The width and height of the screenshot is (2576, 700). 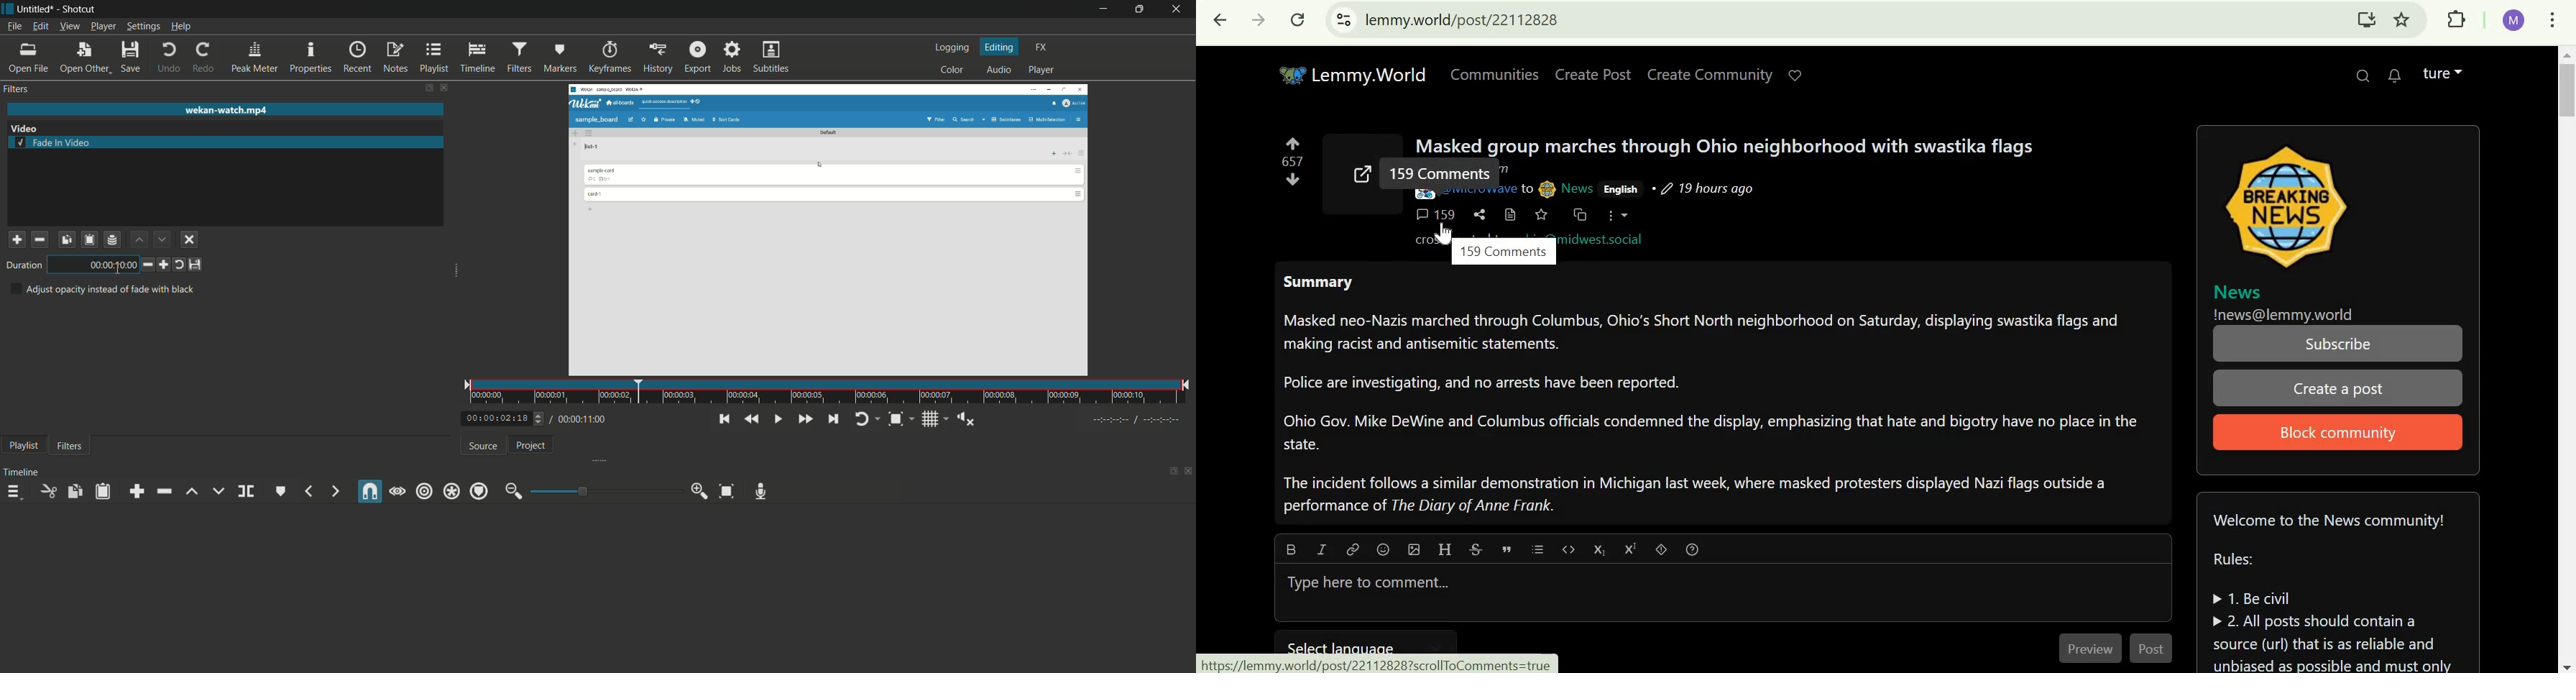 I want to click on peak meter, so click(x=255, y=56).